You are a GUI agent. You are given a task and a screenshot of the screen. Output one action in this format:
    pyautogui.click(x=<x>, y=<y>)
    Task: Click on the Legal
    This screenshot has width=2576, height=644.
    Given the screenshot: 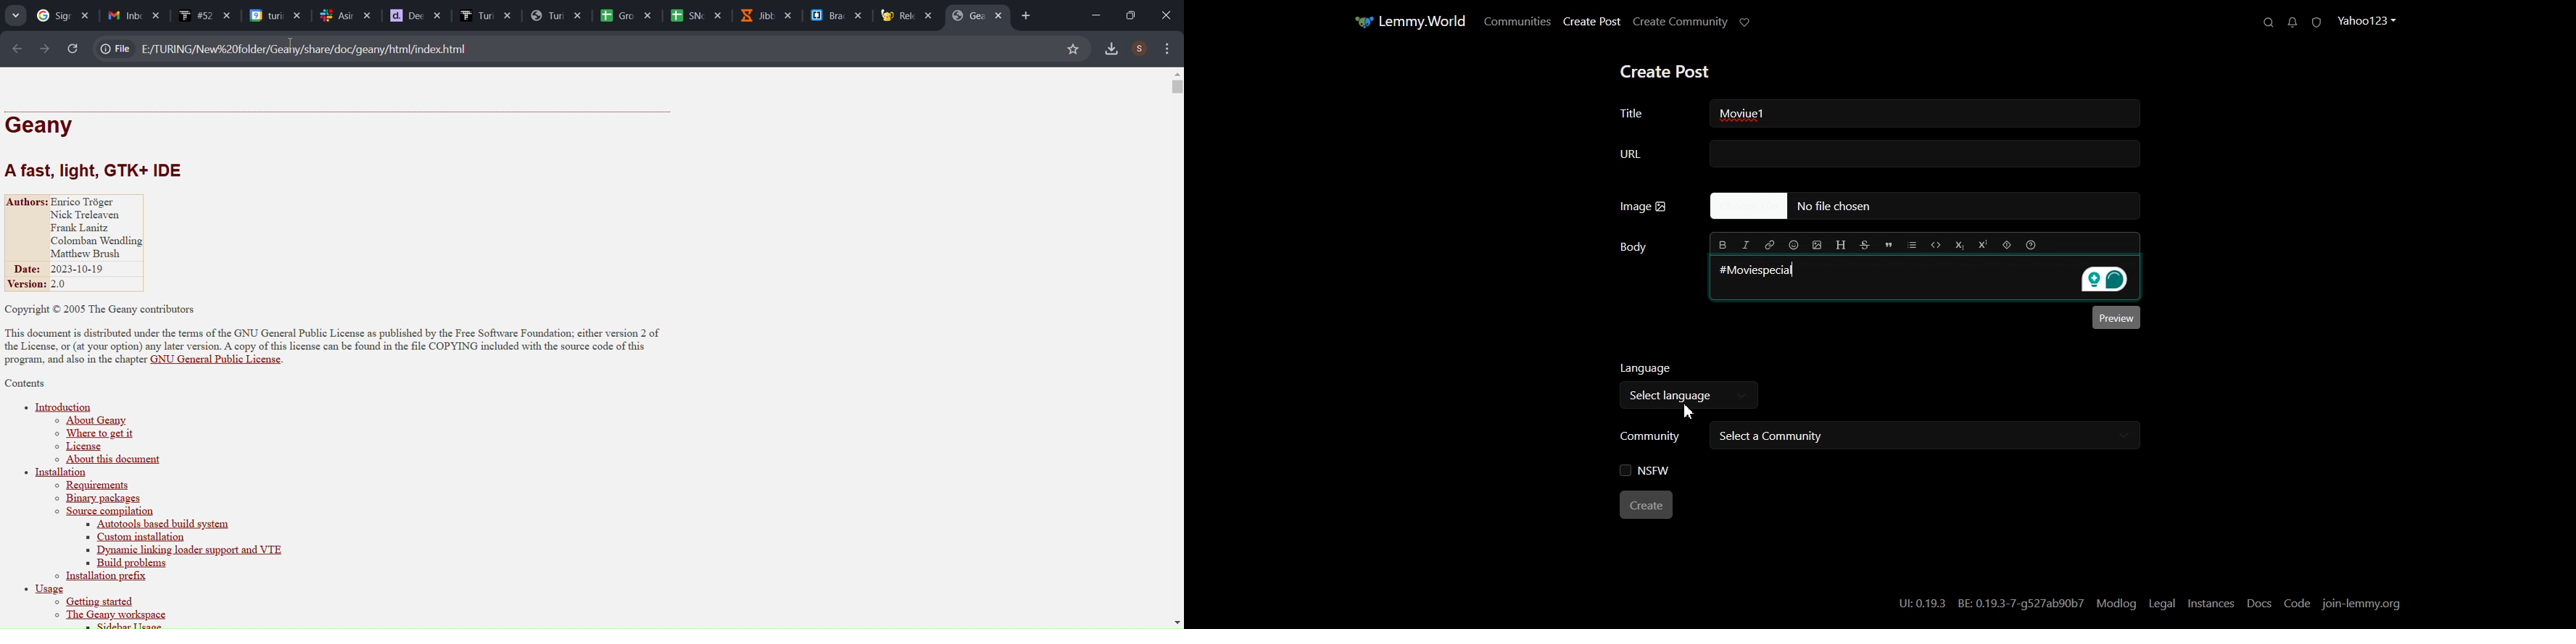 What is the action you would take?
    pyautogui.click(x=2161, y=603)
    